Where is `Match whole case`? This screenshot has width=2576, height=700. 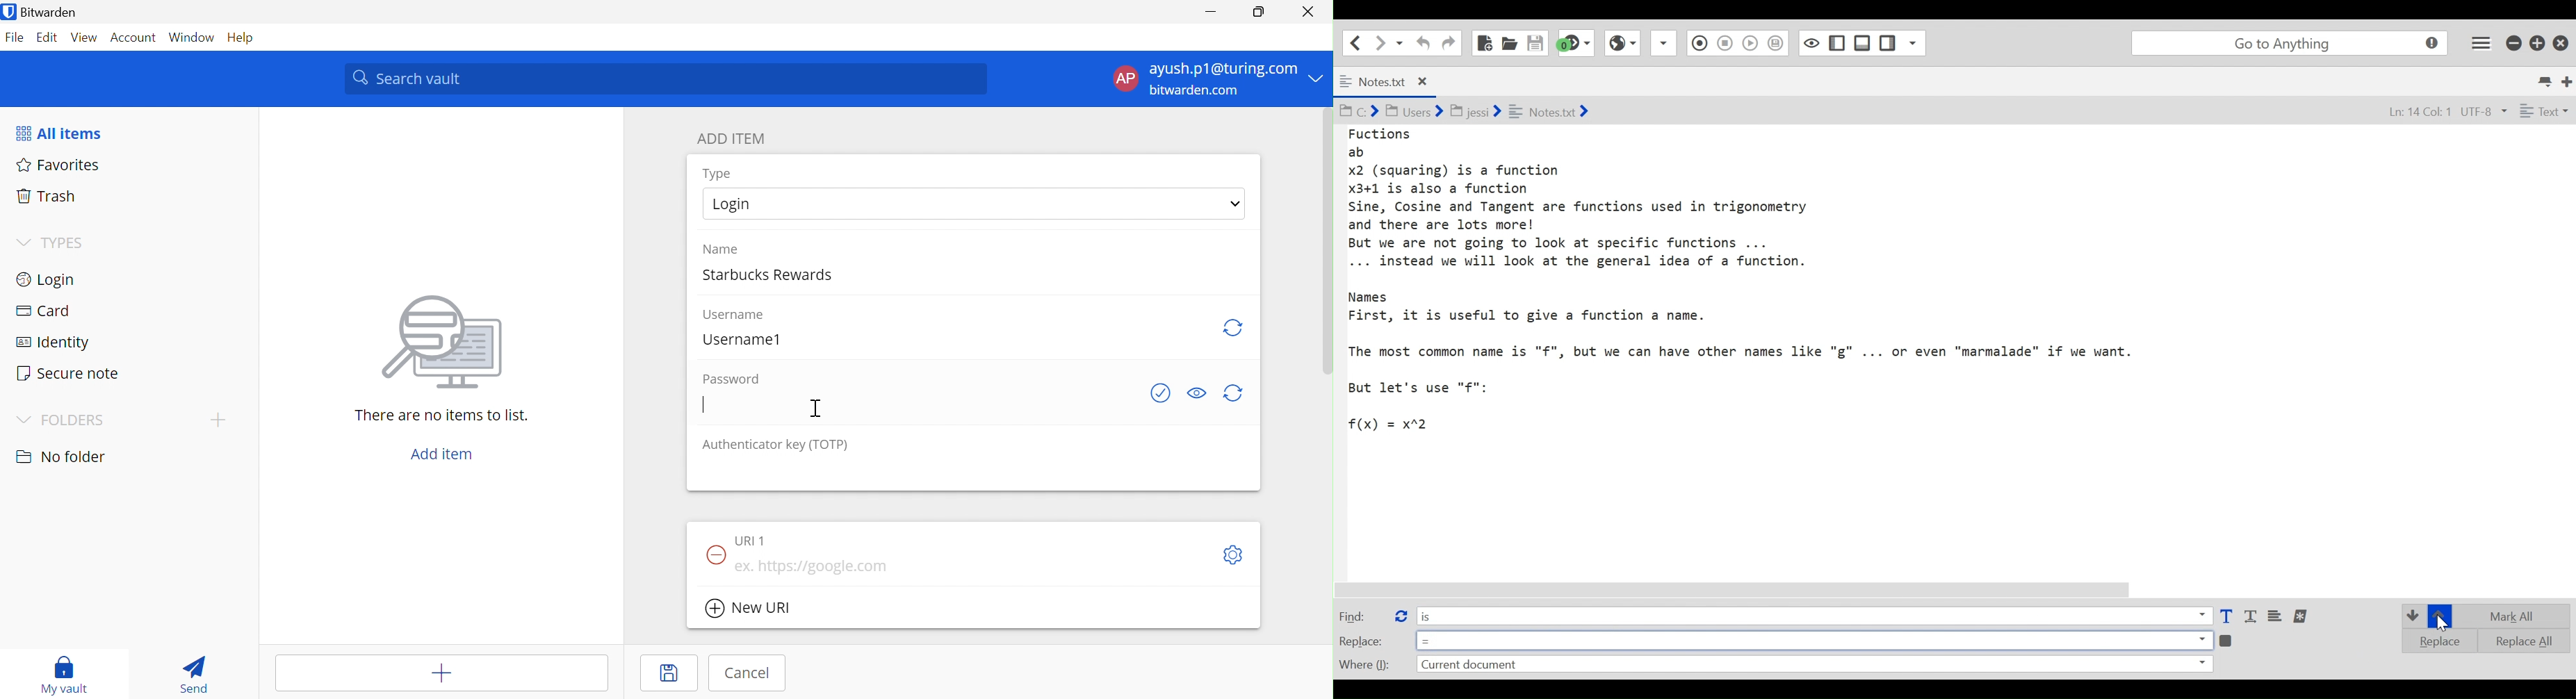 Match whole case is located at coordinates (2253, 617).